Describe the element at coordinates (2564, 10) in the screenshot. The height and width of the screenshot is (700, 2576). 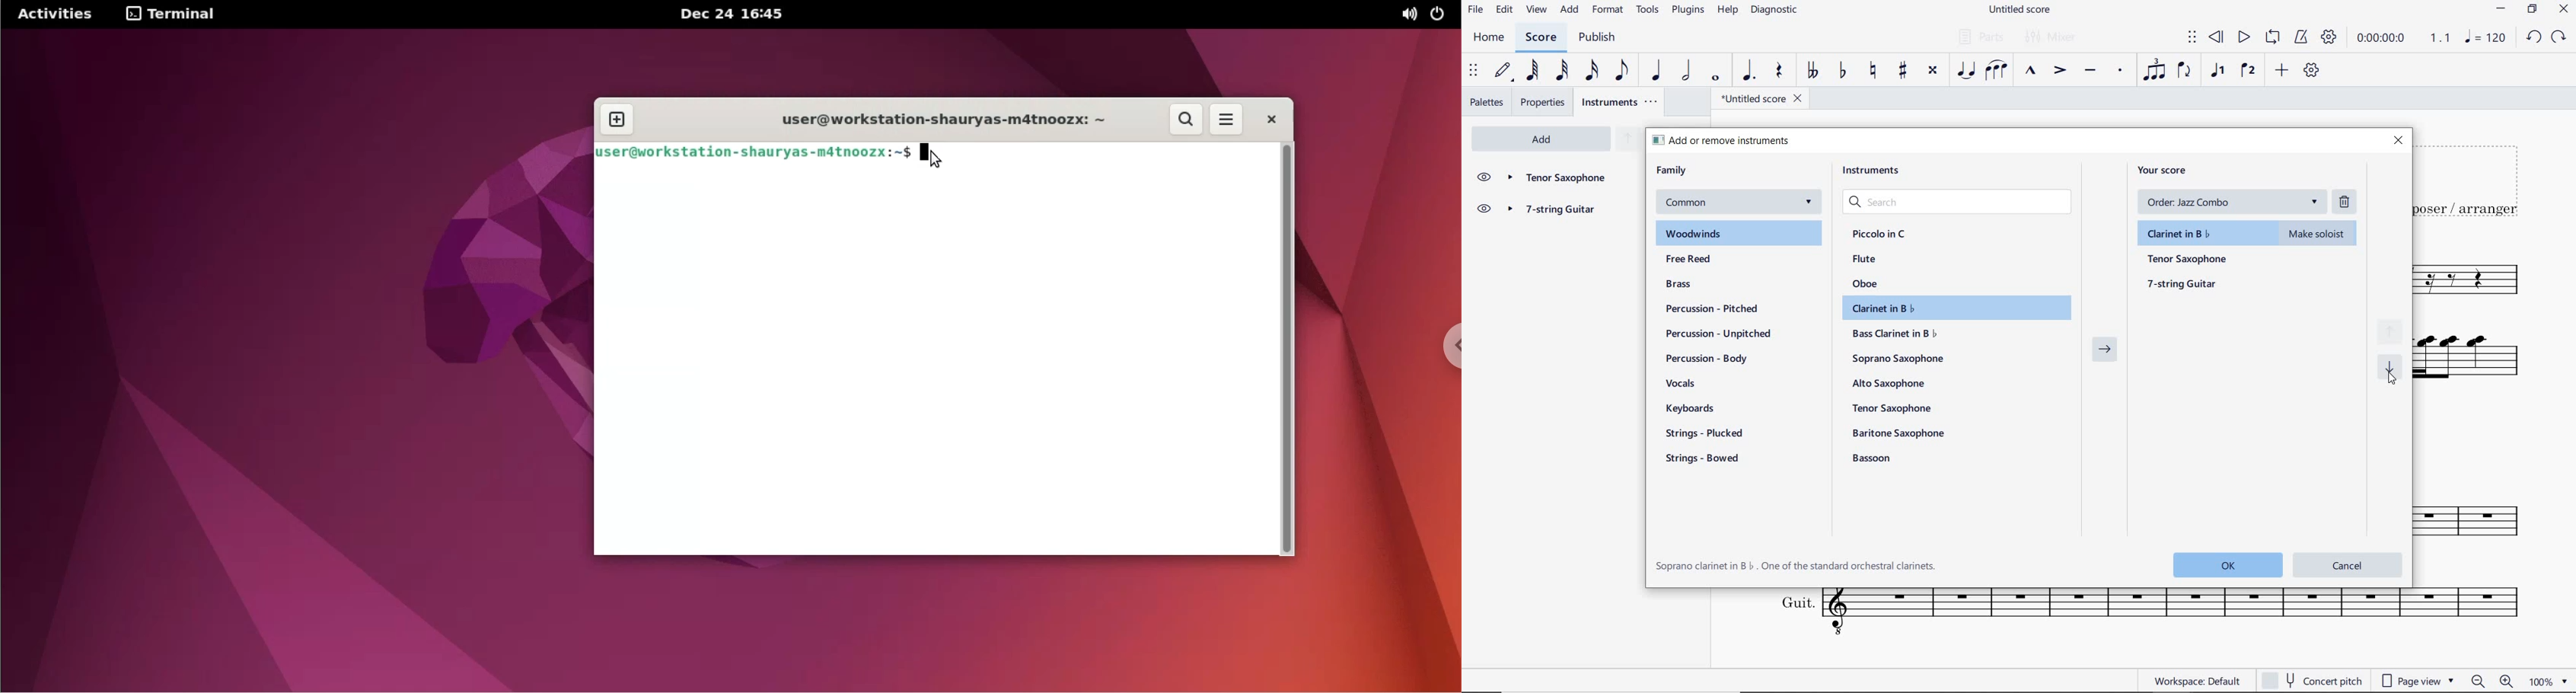
I see `CLOSE` at that location.